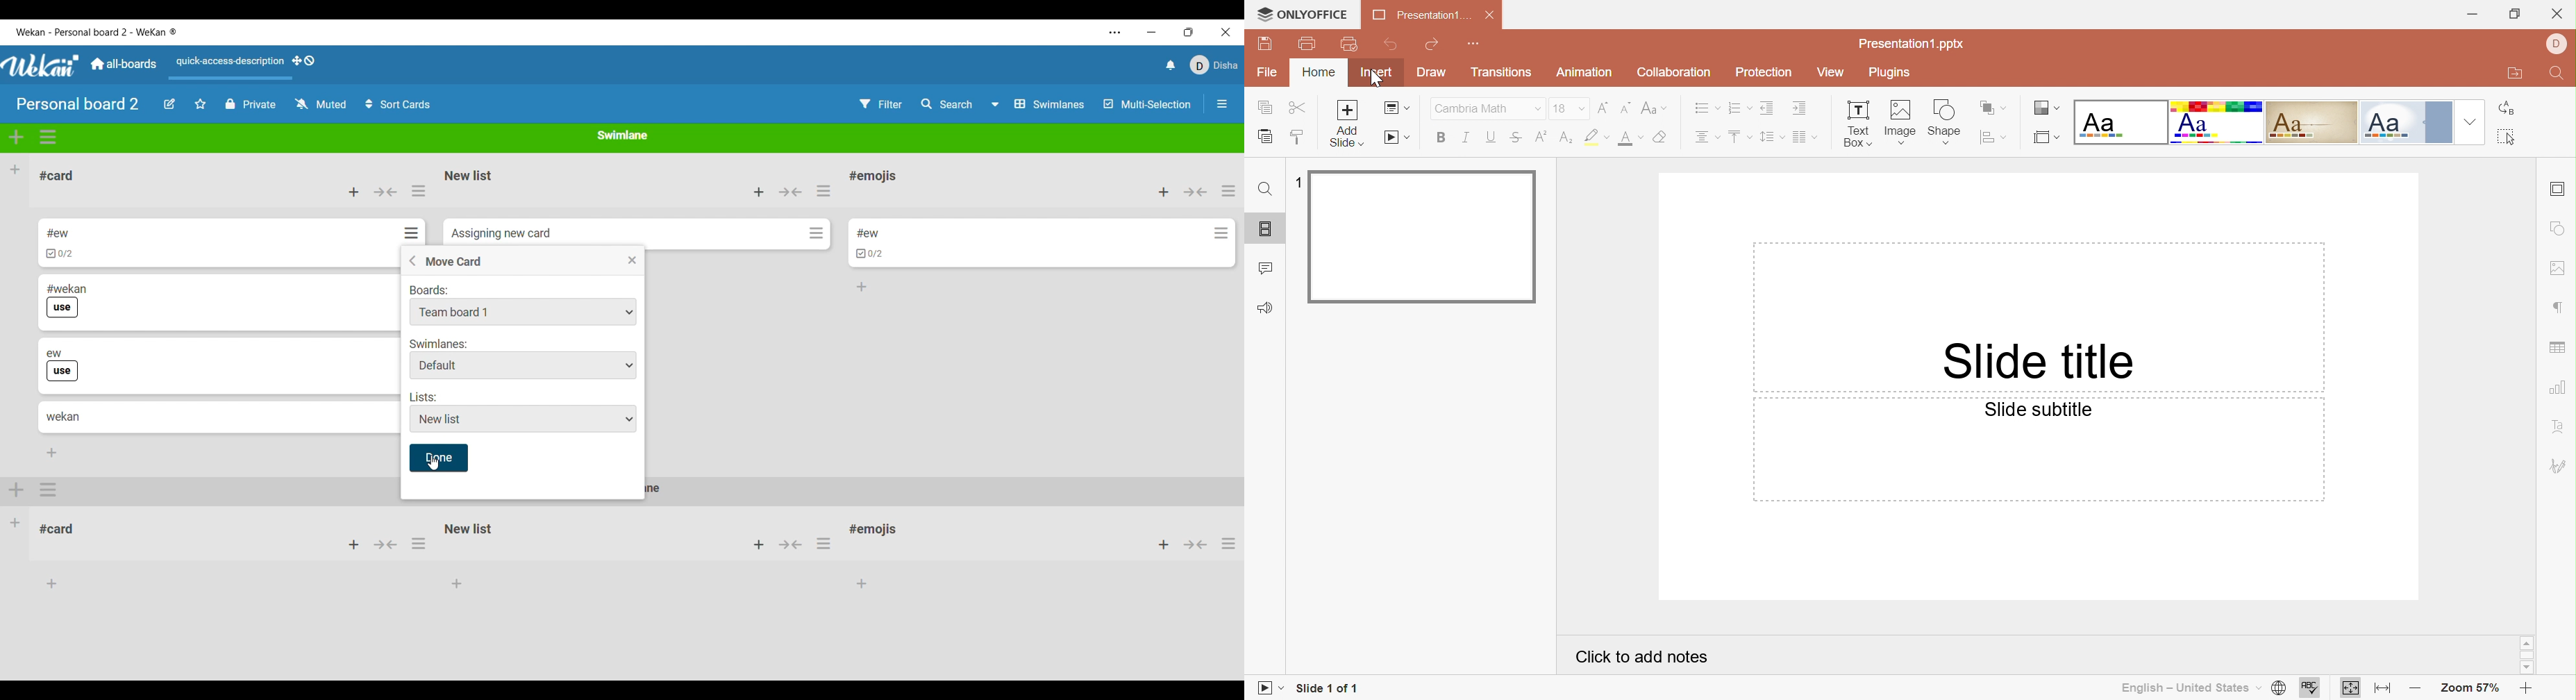 This screenshot has height=700, width=2576. Describe the element at coordinates (50, 490) in the screenshot. I see `options` at that location.